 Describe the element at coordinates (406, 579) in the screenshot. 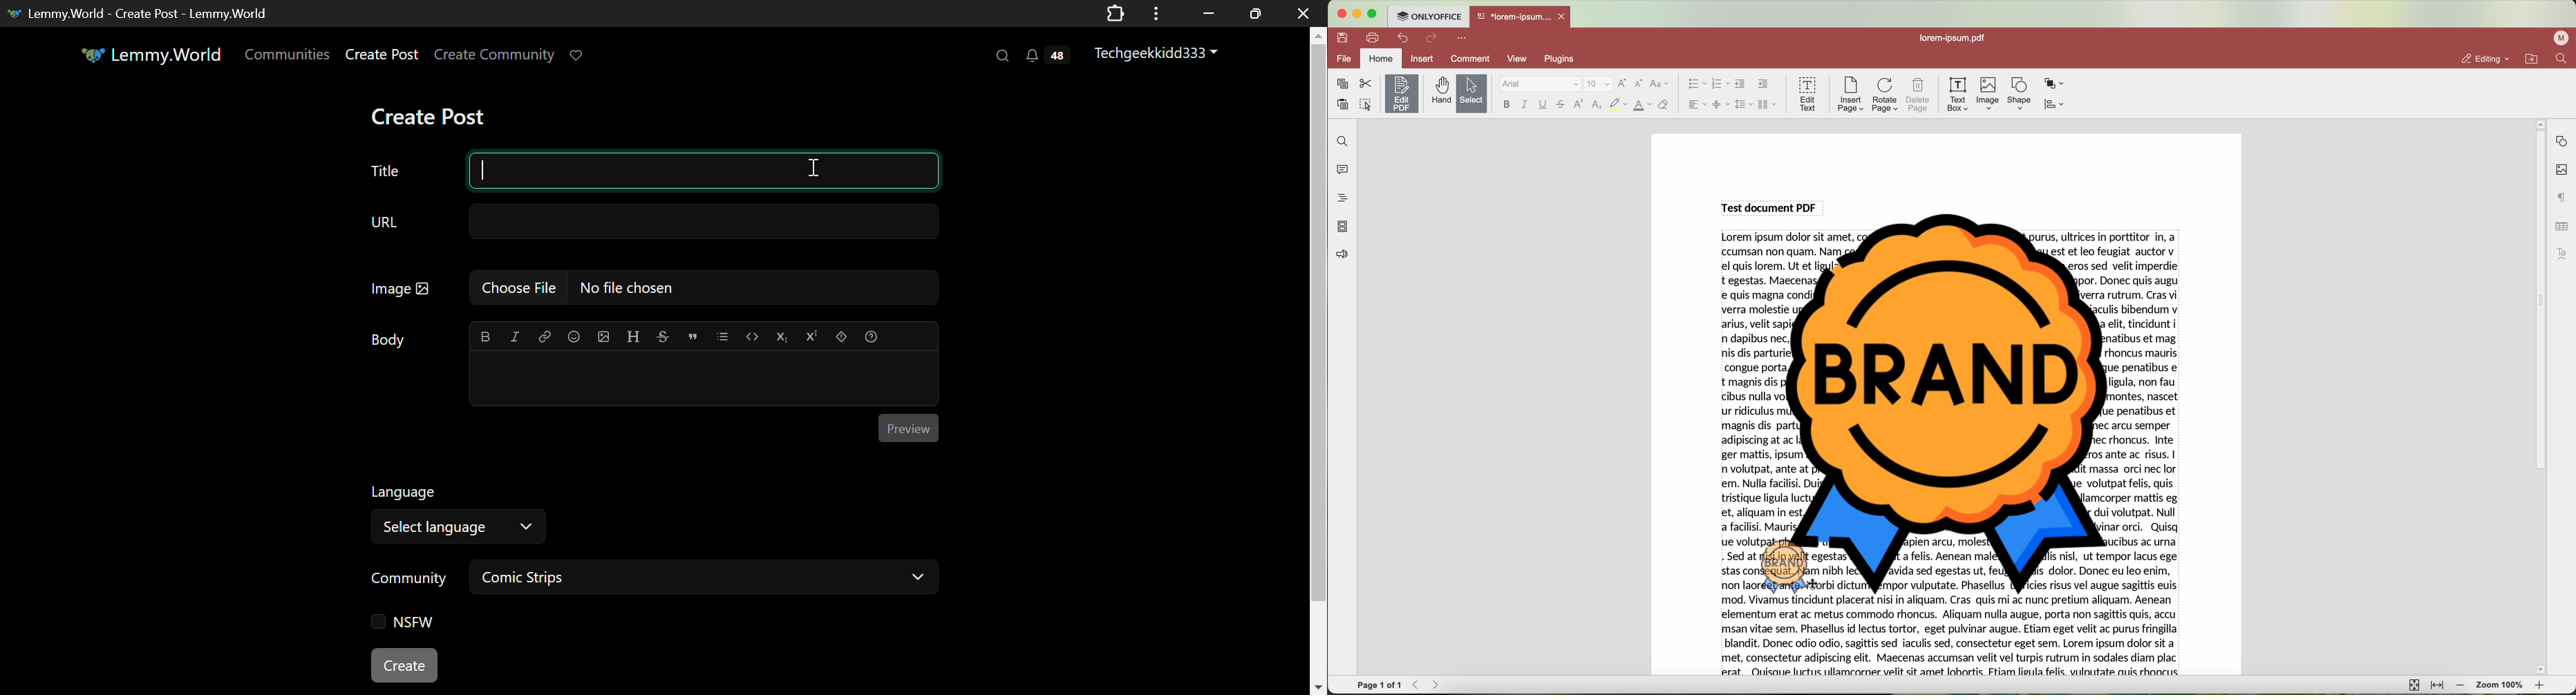

I see `Community` at that location.